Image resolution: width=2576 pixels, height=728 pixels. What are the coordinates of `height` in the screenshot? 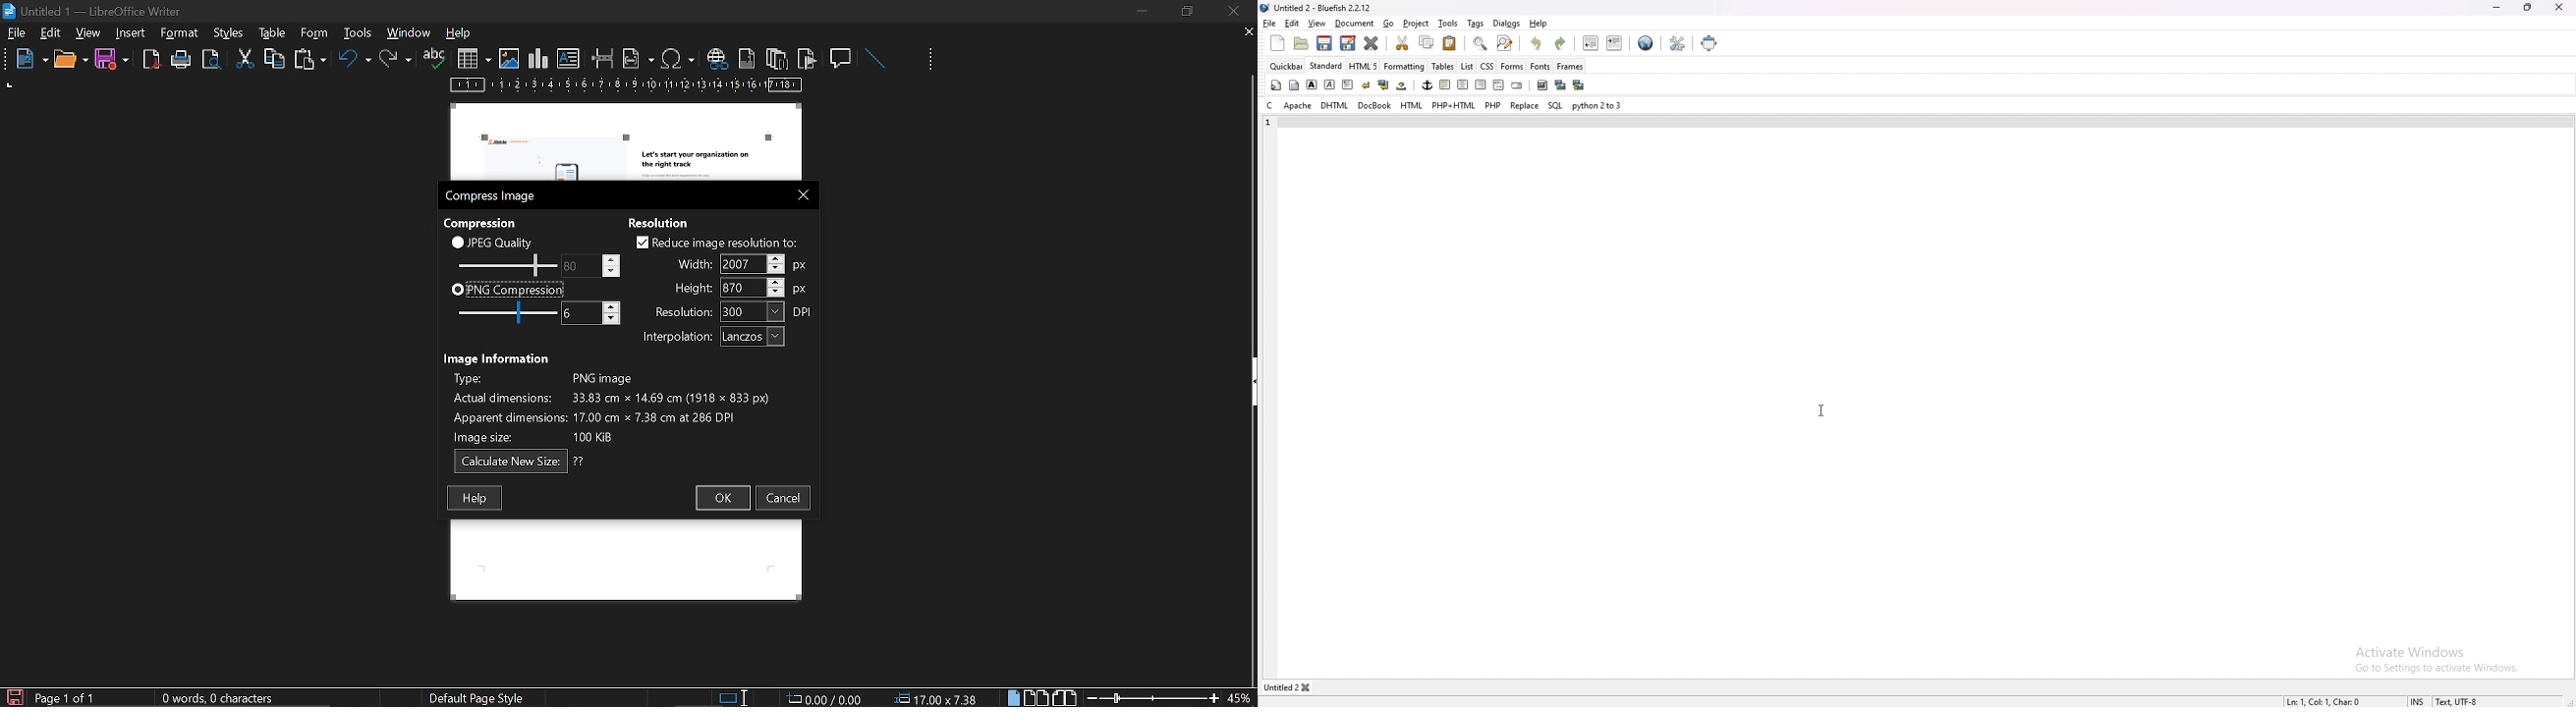 It's located at (741, 287).